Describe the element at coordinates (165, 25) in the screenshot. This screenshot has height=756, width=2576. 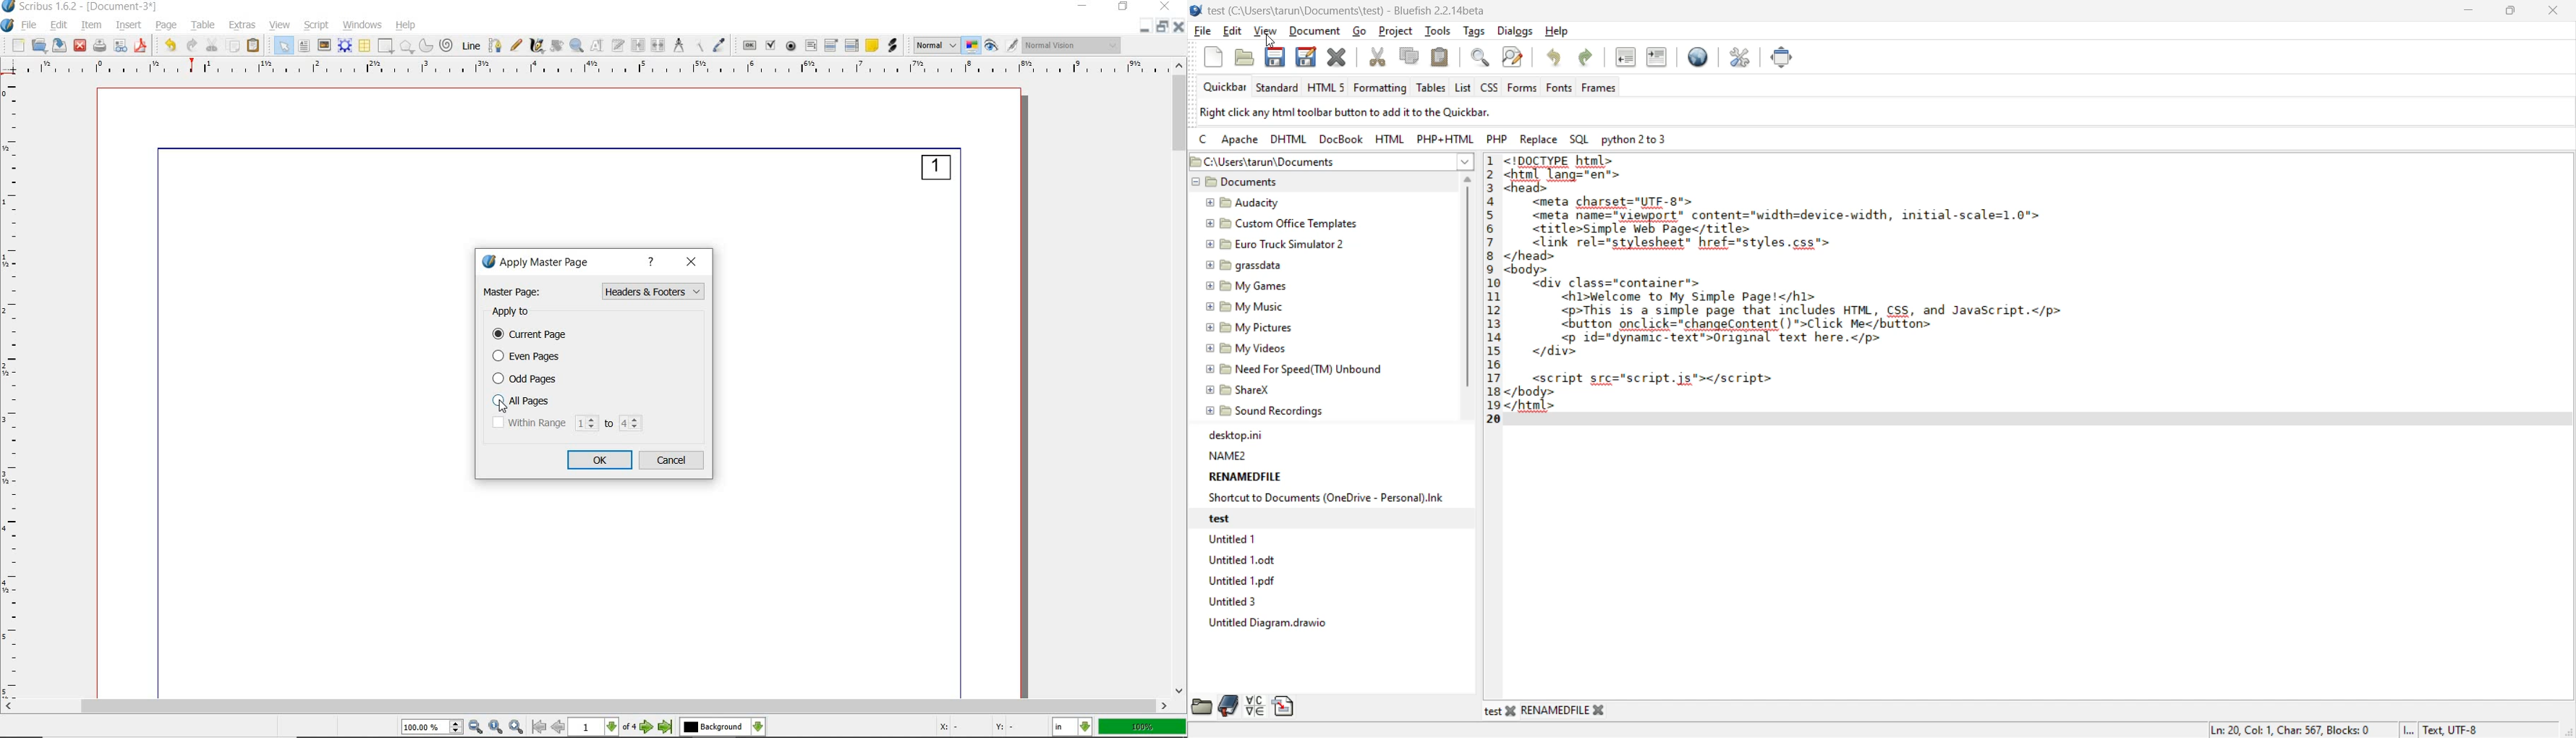
I see `page` at that location.